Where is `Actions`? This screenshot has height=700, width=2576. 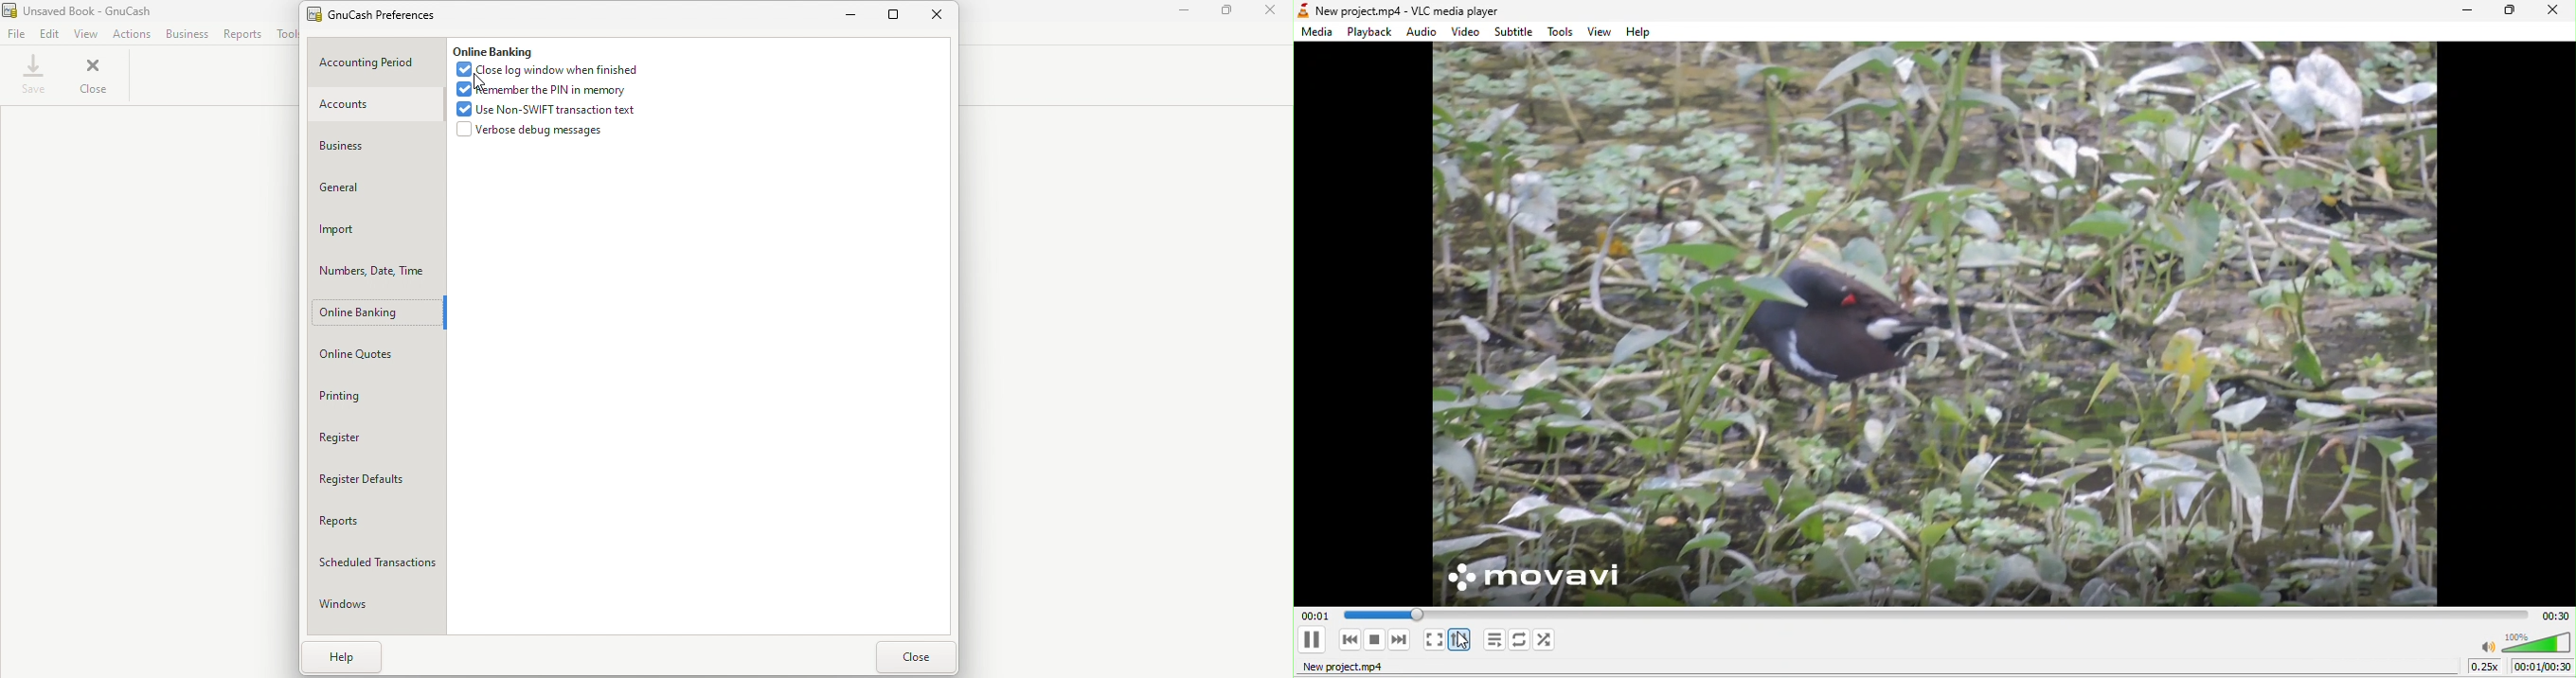 Actions is located at coordinates (131, 34).